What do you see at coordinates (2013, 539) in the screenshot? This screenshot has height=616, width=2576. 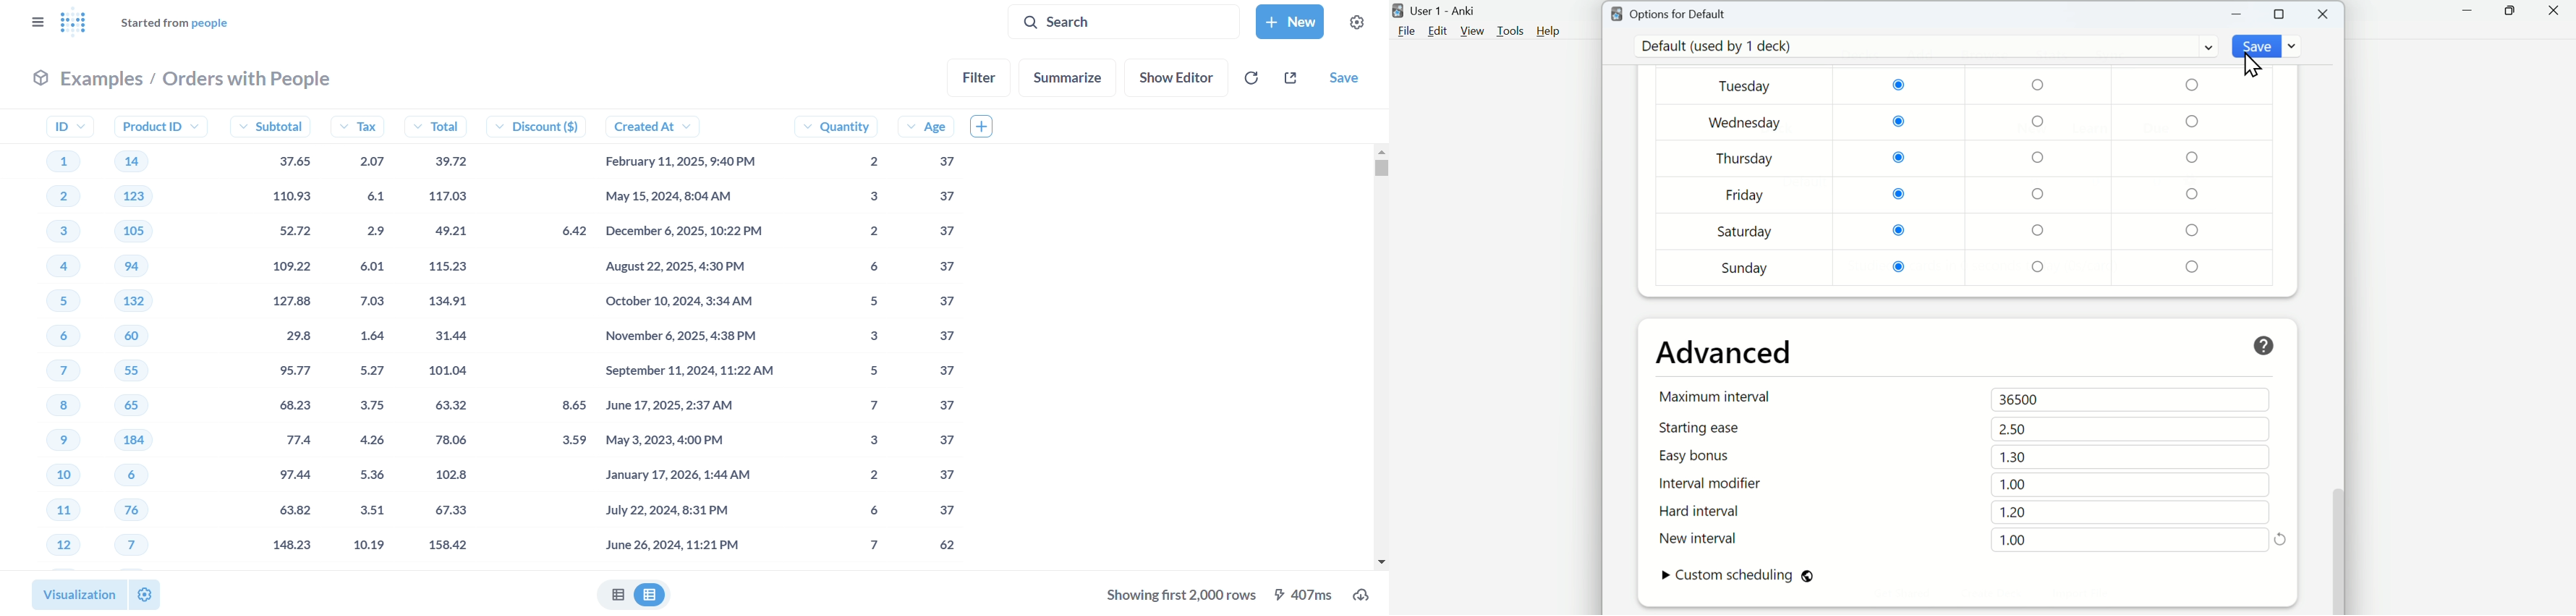 I see `1.00` at bounding box center [2013, 539].